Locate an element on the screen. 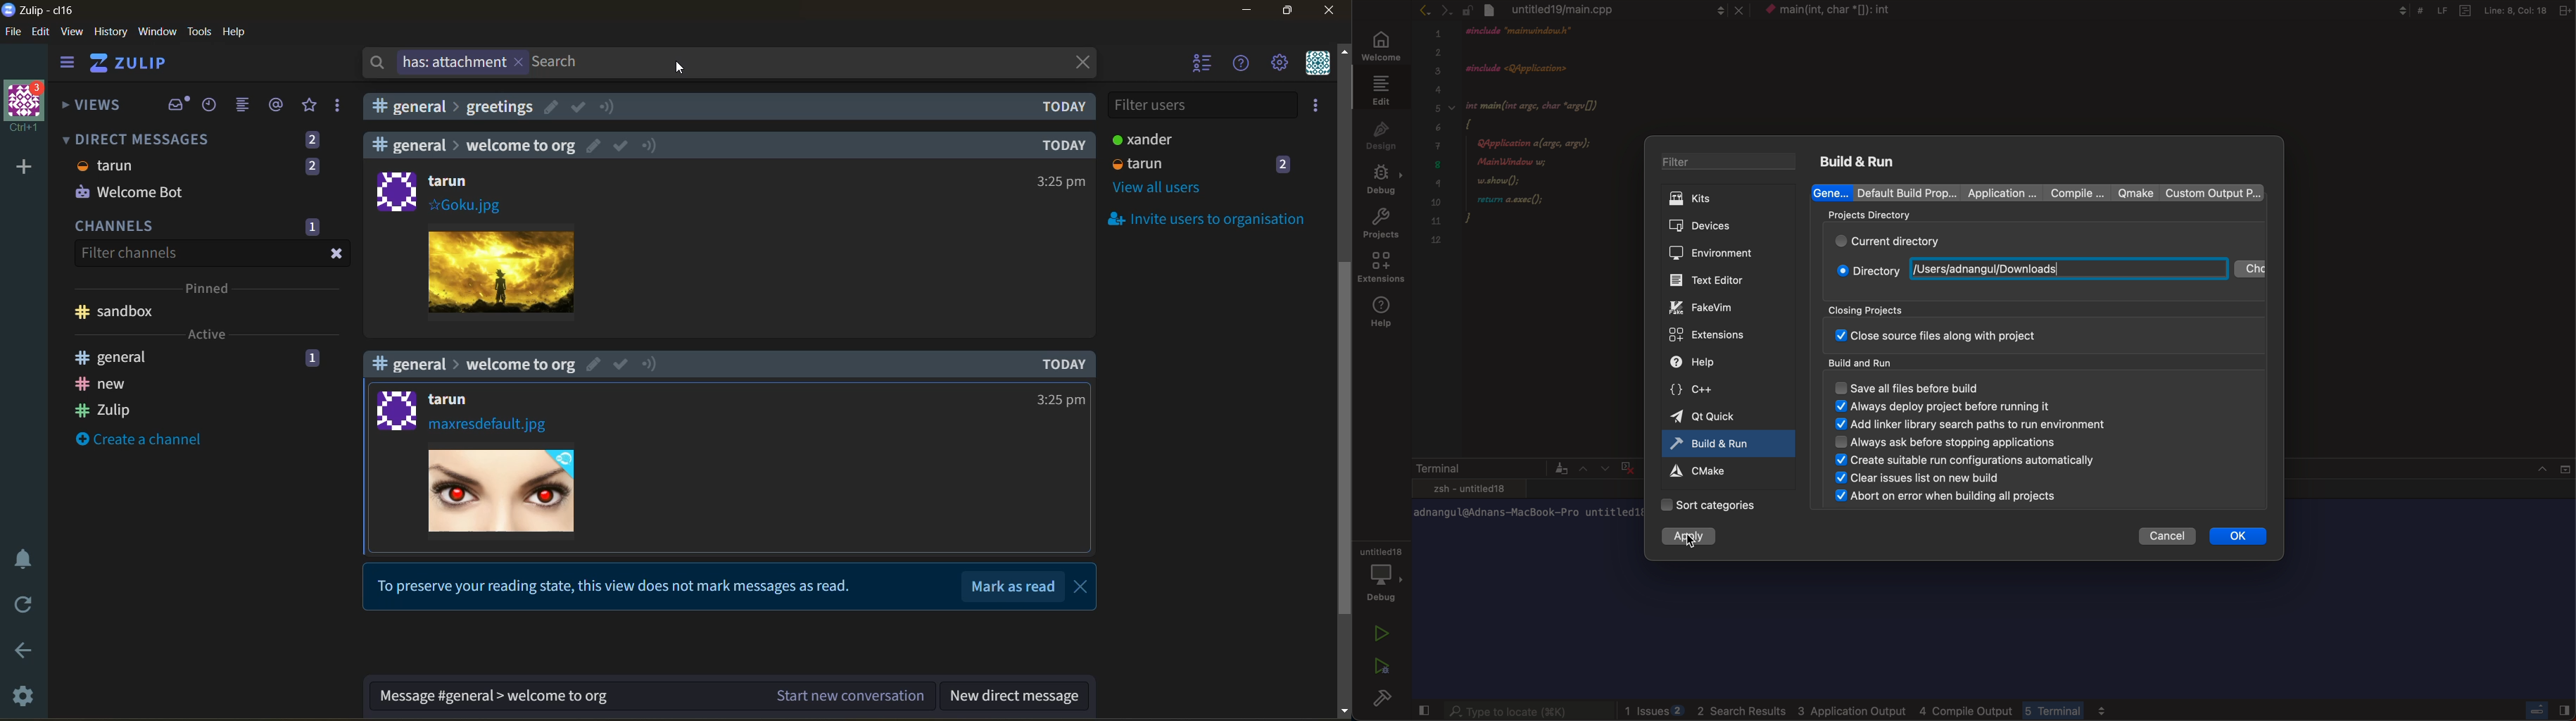 The image size is (2576, 728). tools is located at coordinates (199, 32).